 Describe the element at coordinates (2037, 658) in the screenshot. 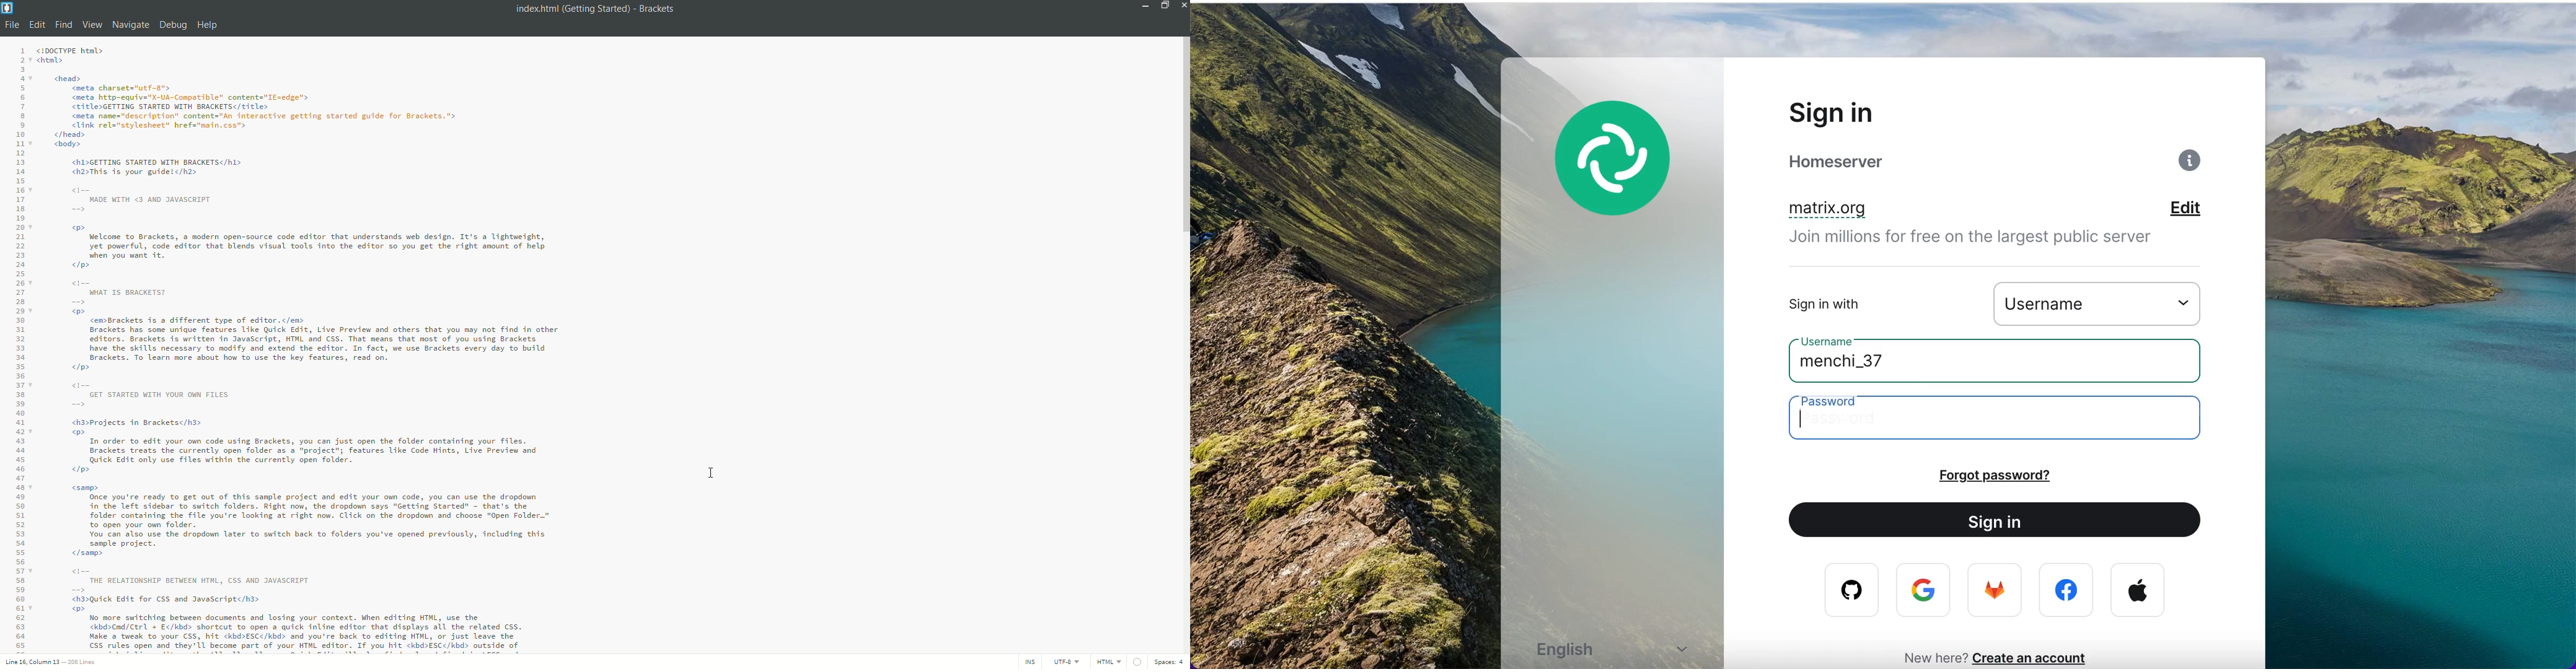

I see `create an account` at that location.